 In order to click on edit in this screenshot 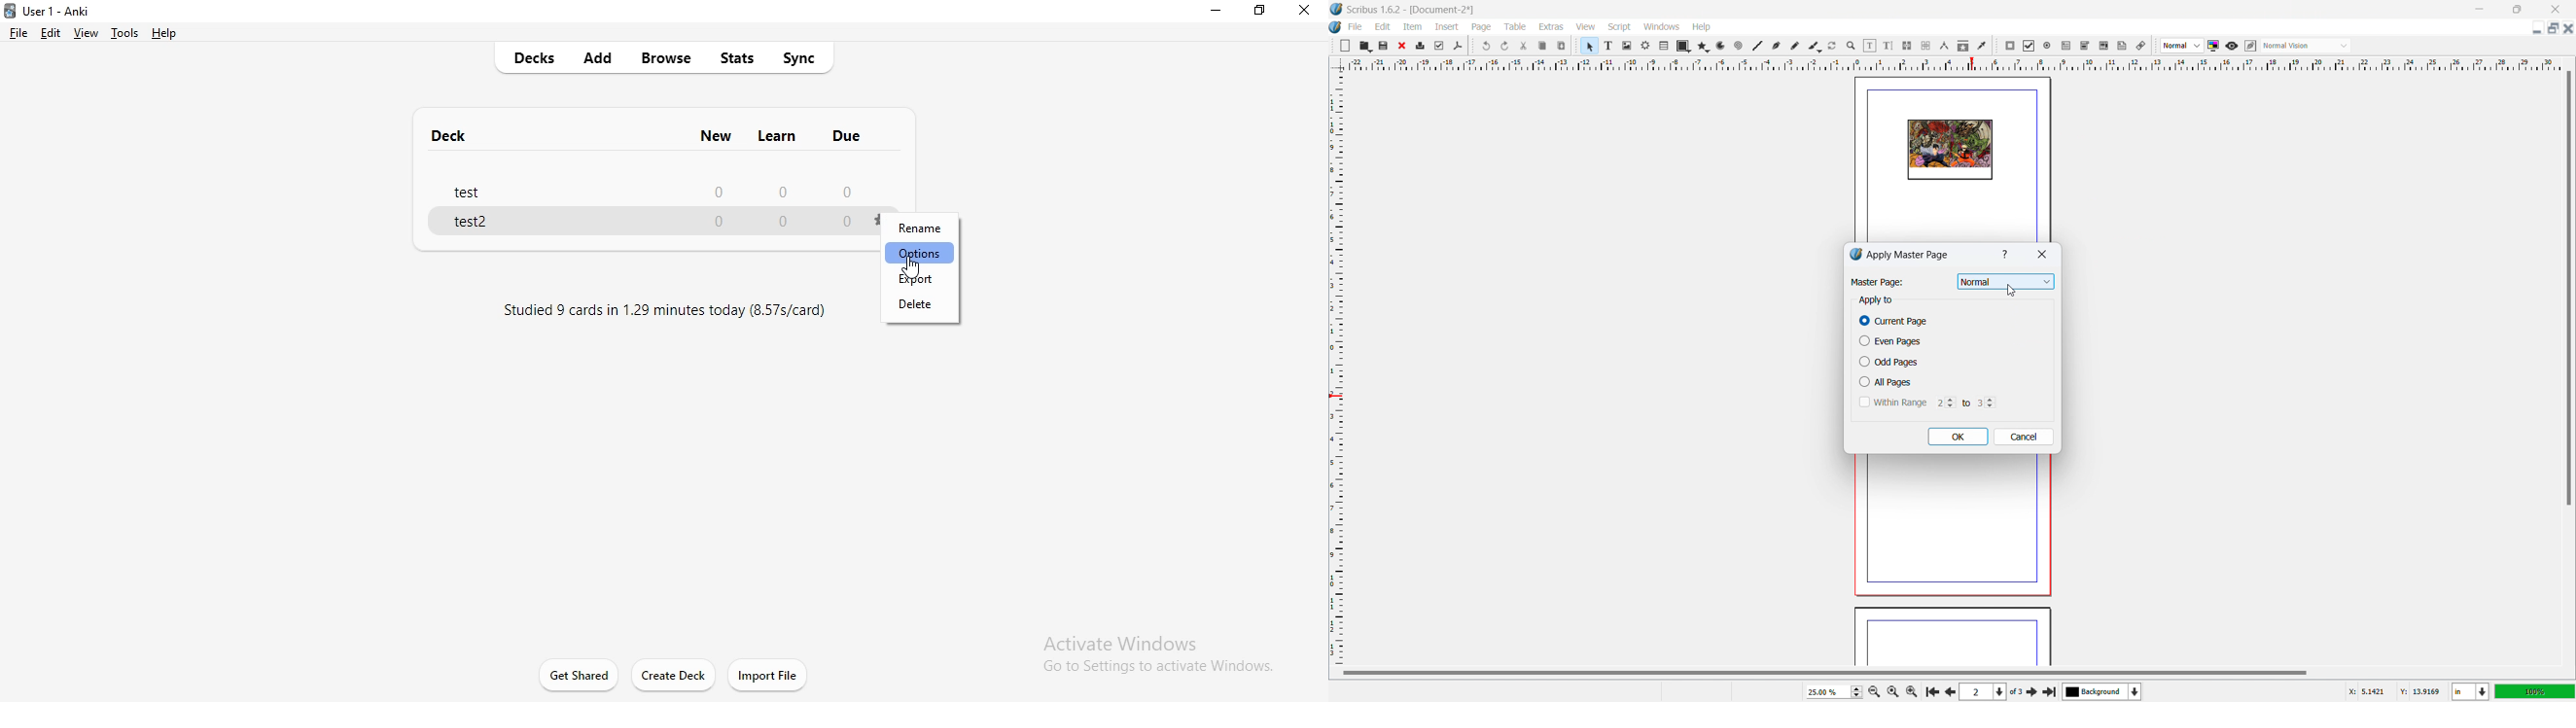, I will do `click(1383, 27)`.